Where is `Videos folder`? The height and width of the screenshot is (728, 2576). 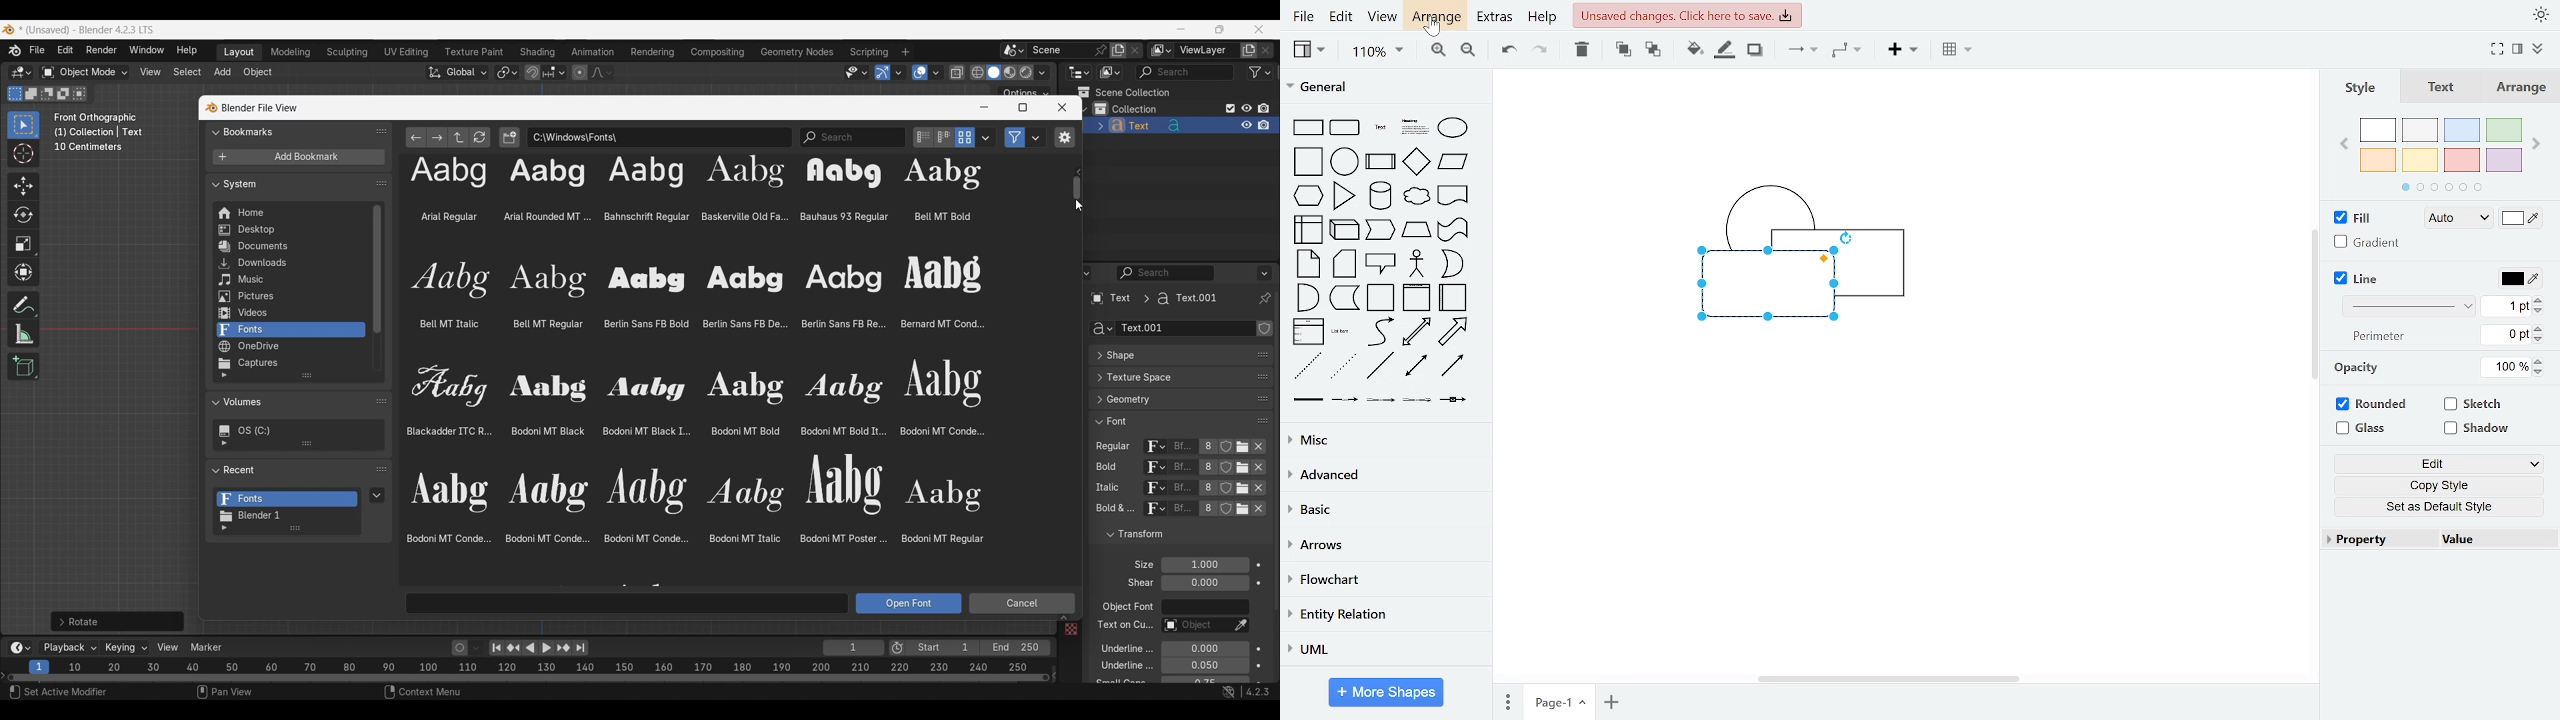 Videos folder is located at coordinates (290, 313).